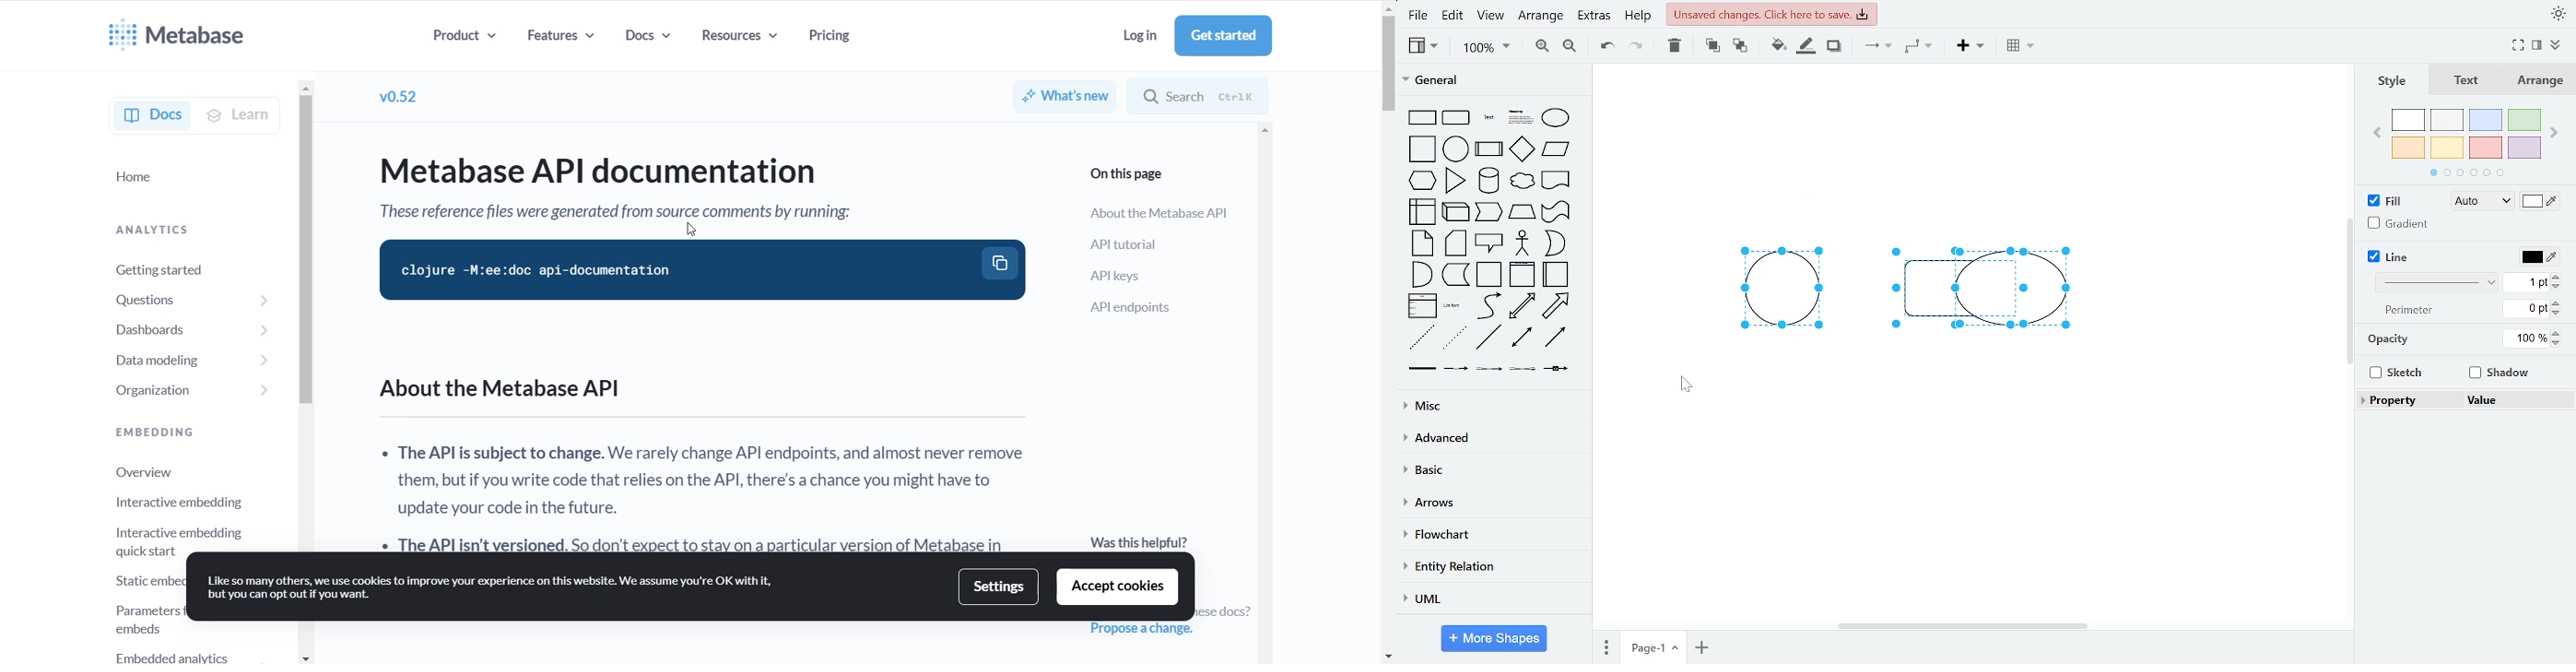 This screenshot has height=672, width=2576. I want to click on shapes align to the middle, so click(1894, 284).